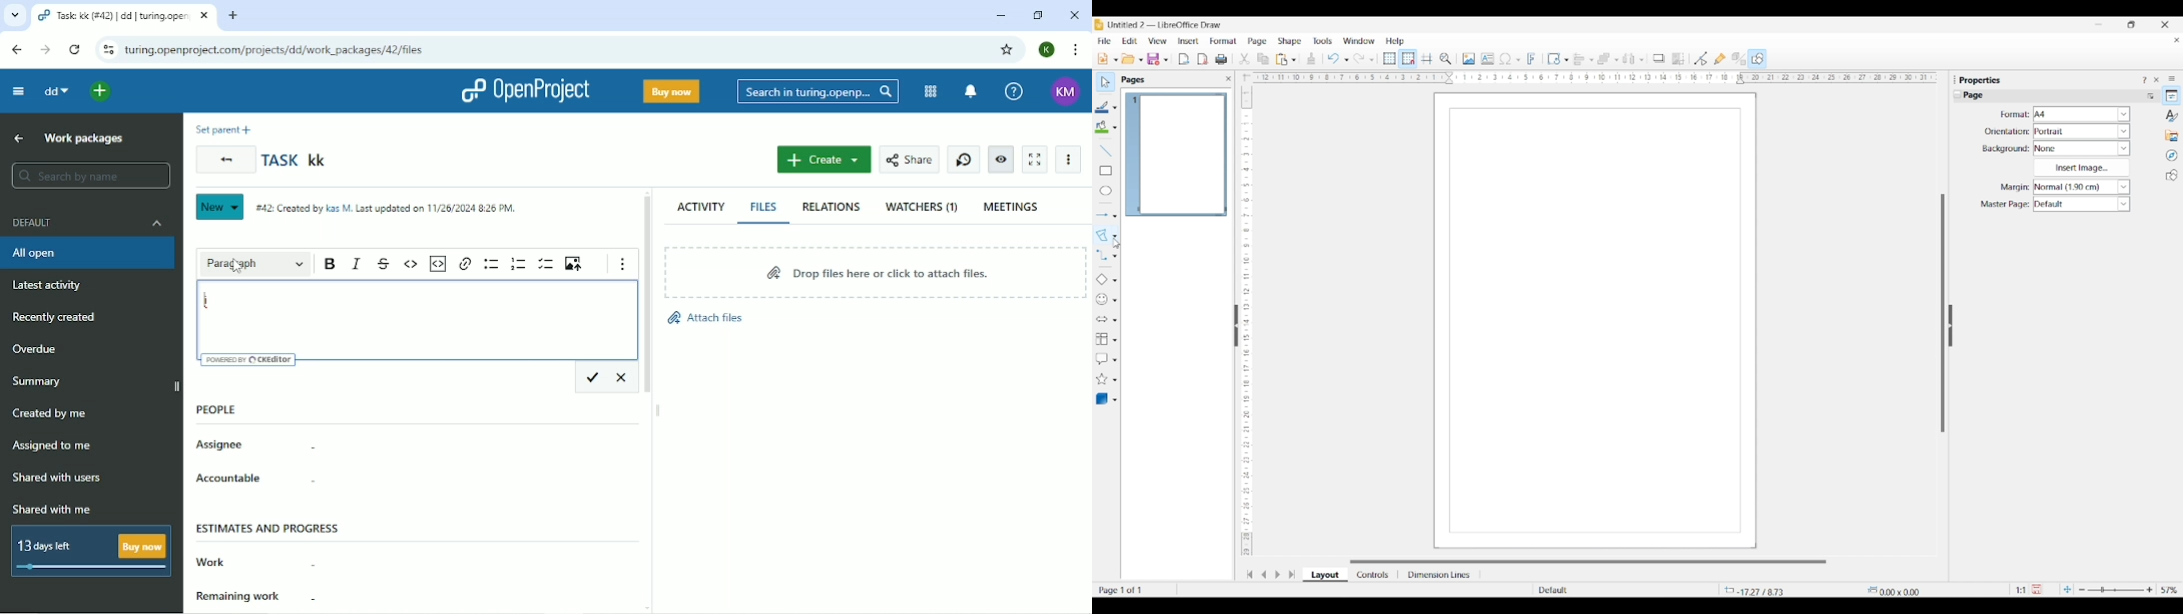  Describe the element at coordinates (1488, 59) in the screenshot. I see `Insert text box` at that location.